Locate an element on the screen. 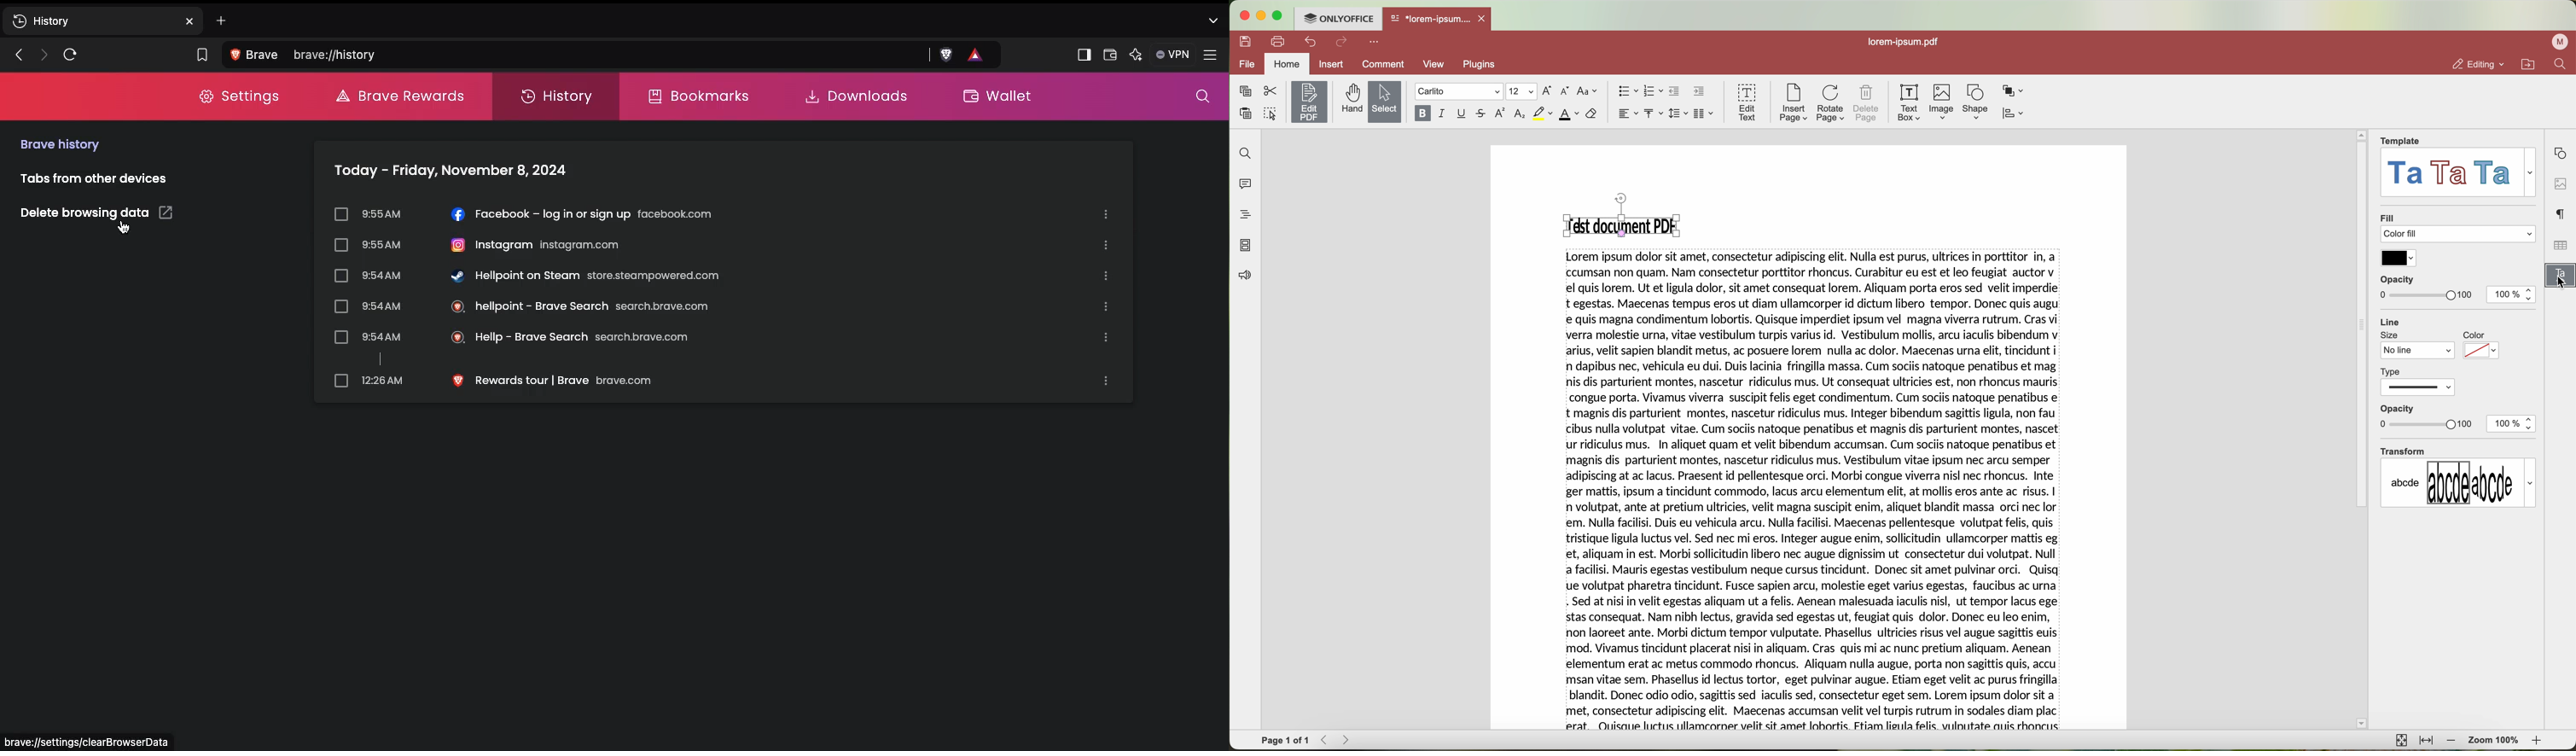 The height and width of the screenshot is (756, 2576). align shape is located at coordinates (2013, 114).